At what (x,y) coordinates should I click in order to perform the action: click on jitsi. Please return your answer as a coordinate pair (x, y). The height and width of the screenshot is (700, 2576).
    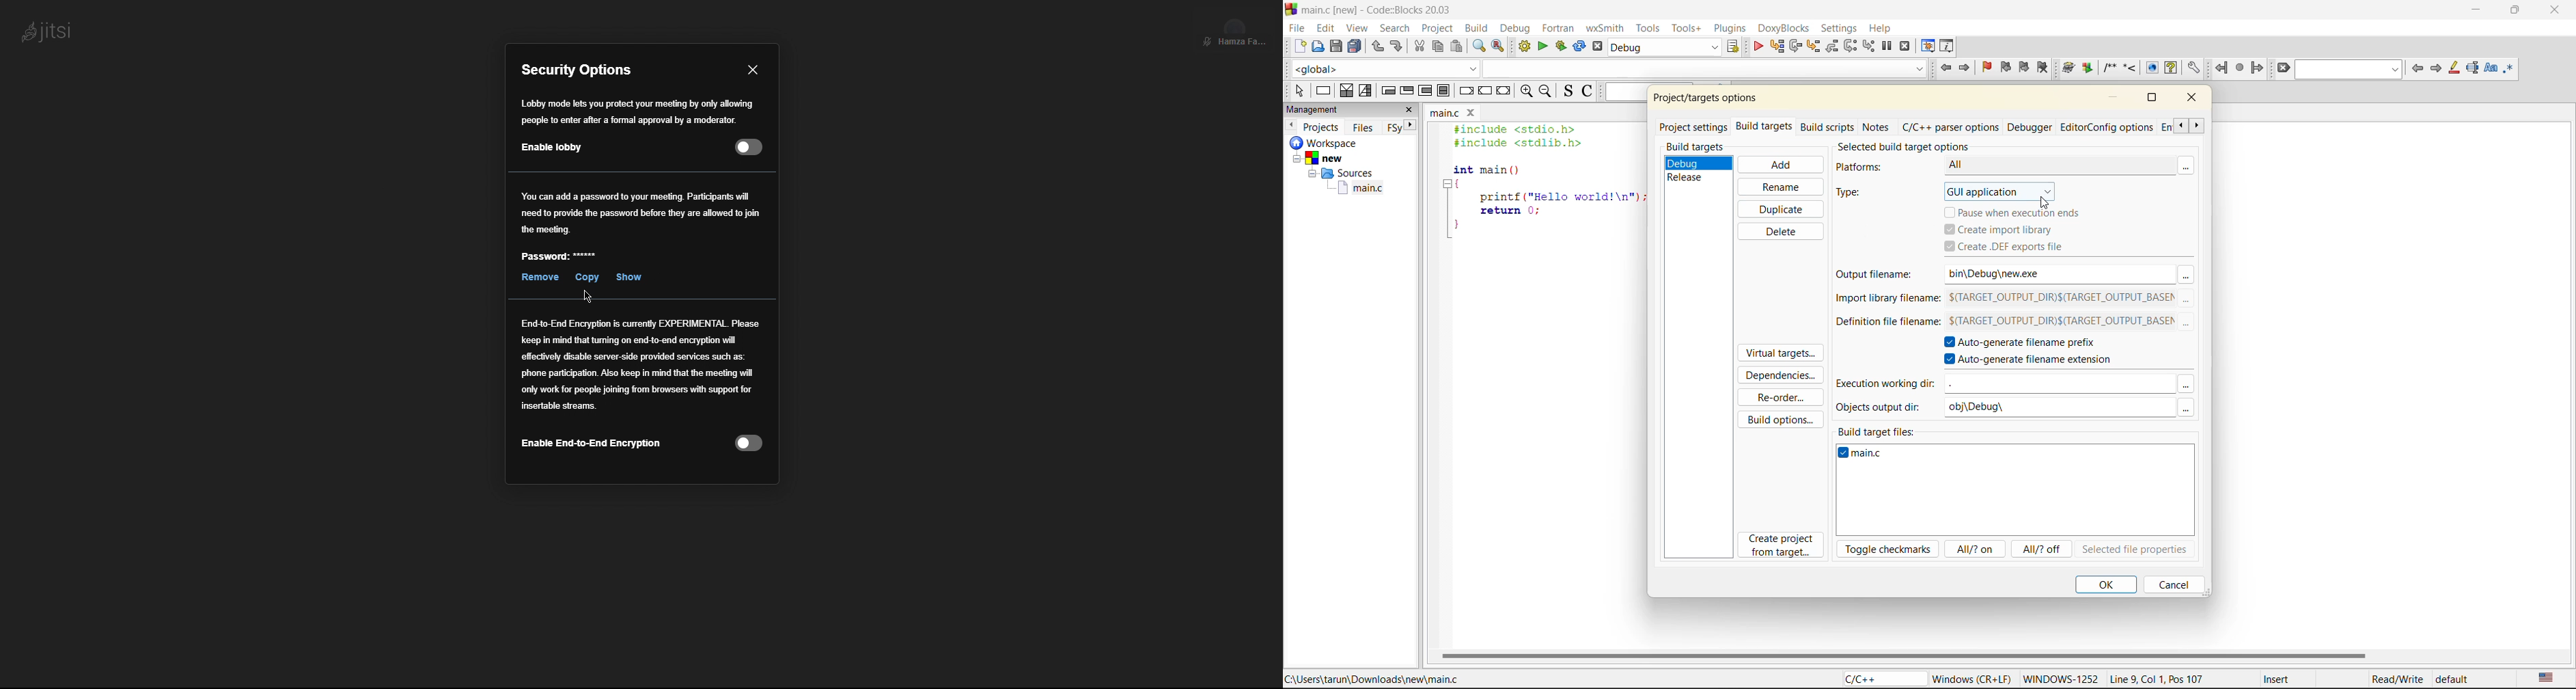
    Looking at the image, I should click on (44, 29).